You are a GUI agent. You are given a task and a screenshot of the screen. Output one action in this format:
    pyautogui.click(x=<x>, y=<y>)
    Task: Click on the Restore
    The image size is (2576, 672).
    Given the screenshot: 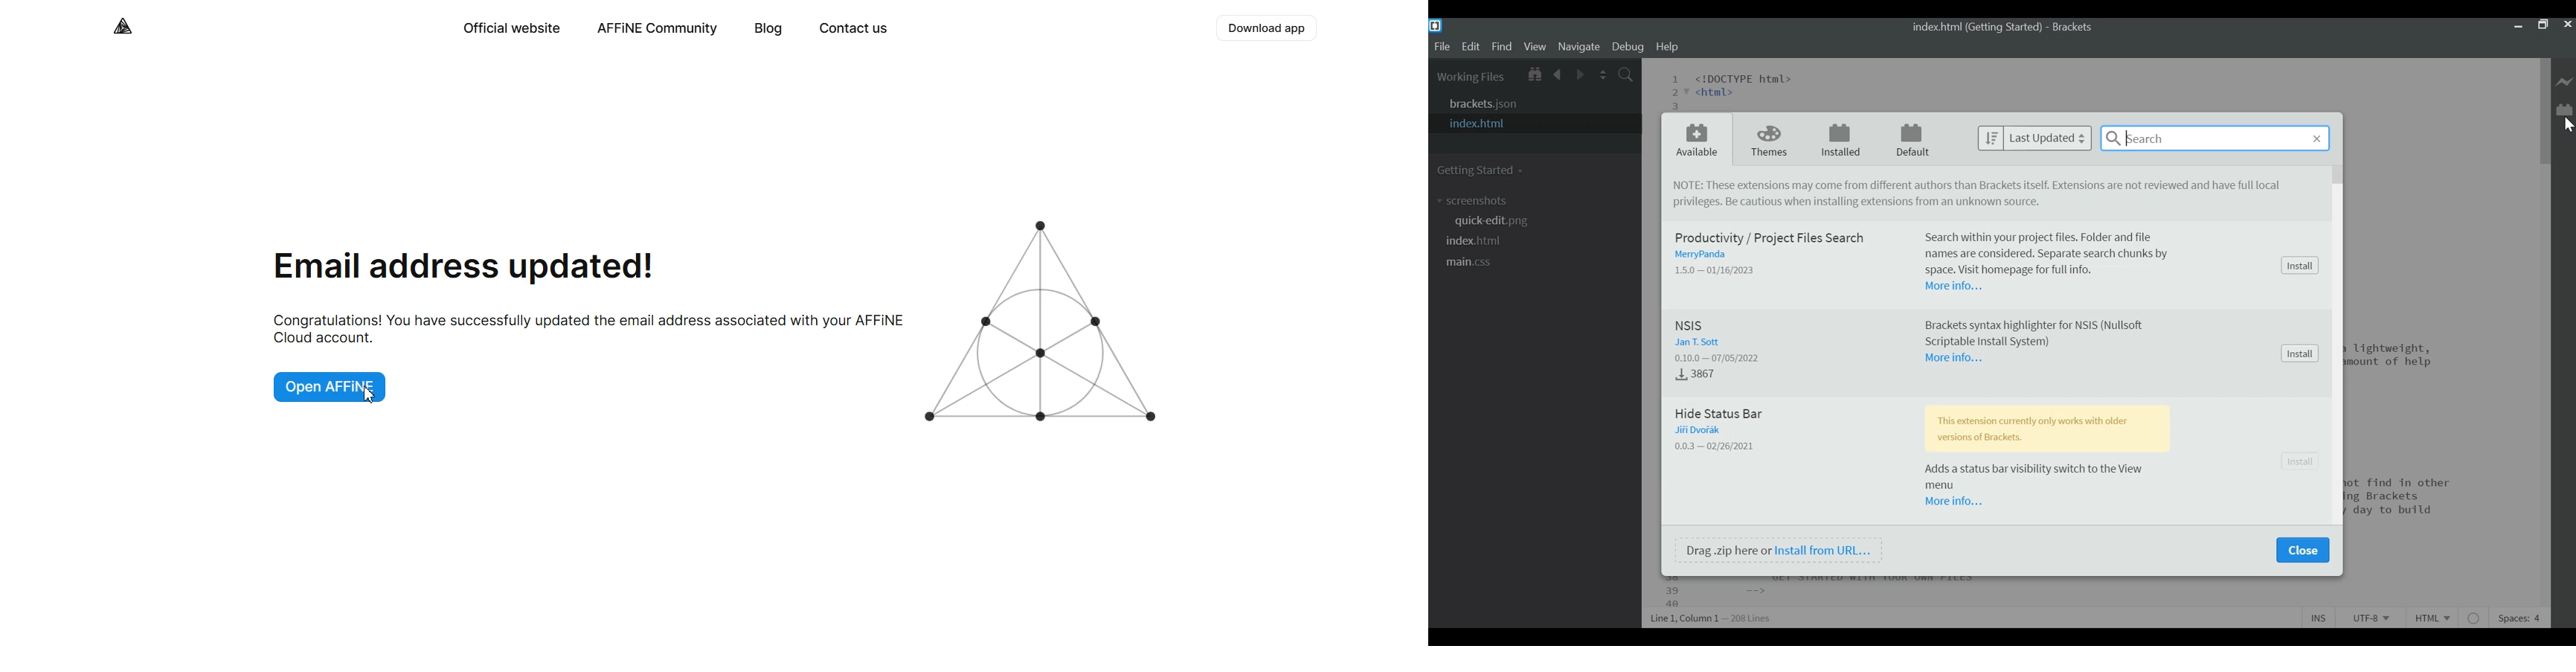 What is the action you would take?
    pyautogui.click(x=2543, y=26)
    